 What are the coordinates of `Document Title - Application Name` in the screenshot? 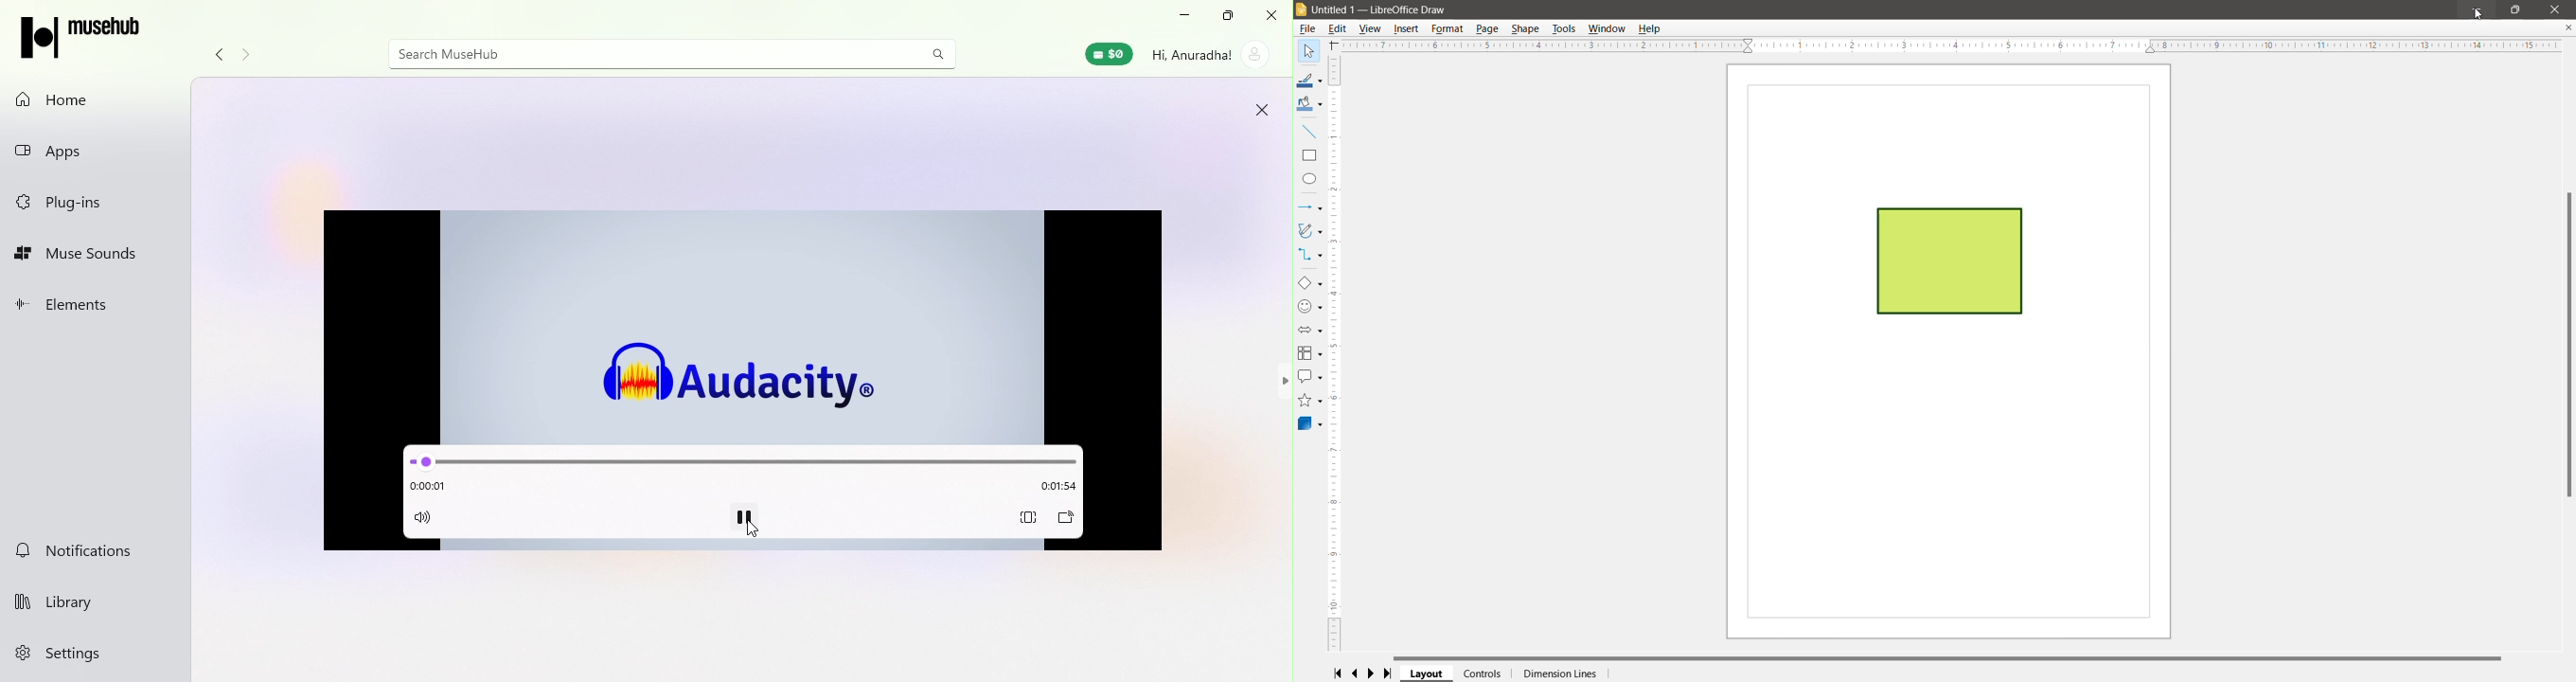 It's located at (1383, 10).